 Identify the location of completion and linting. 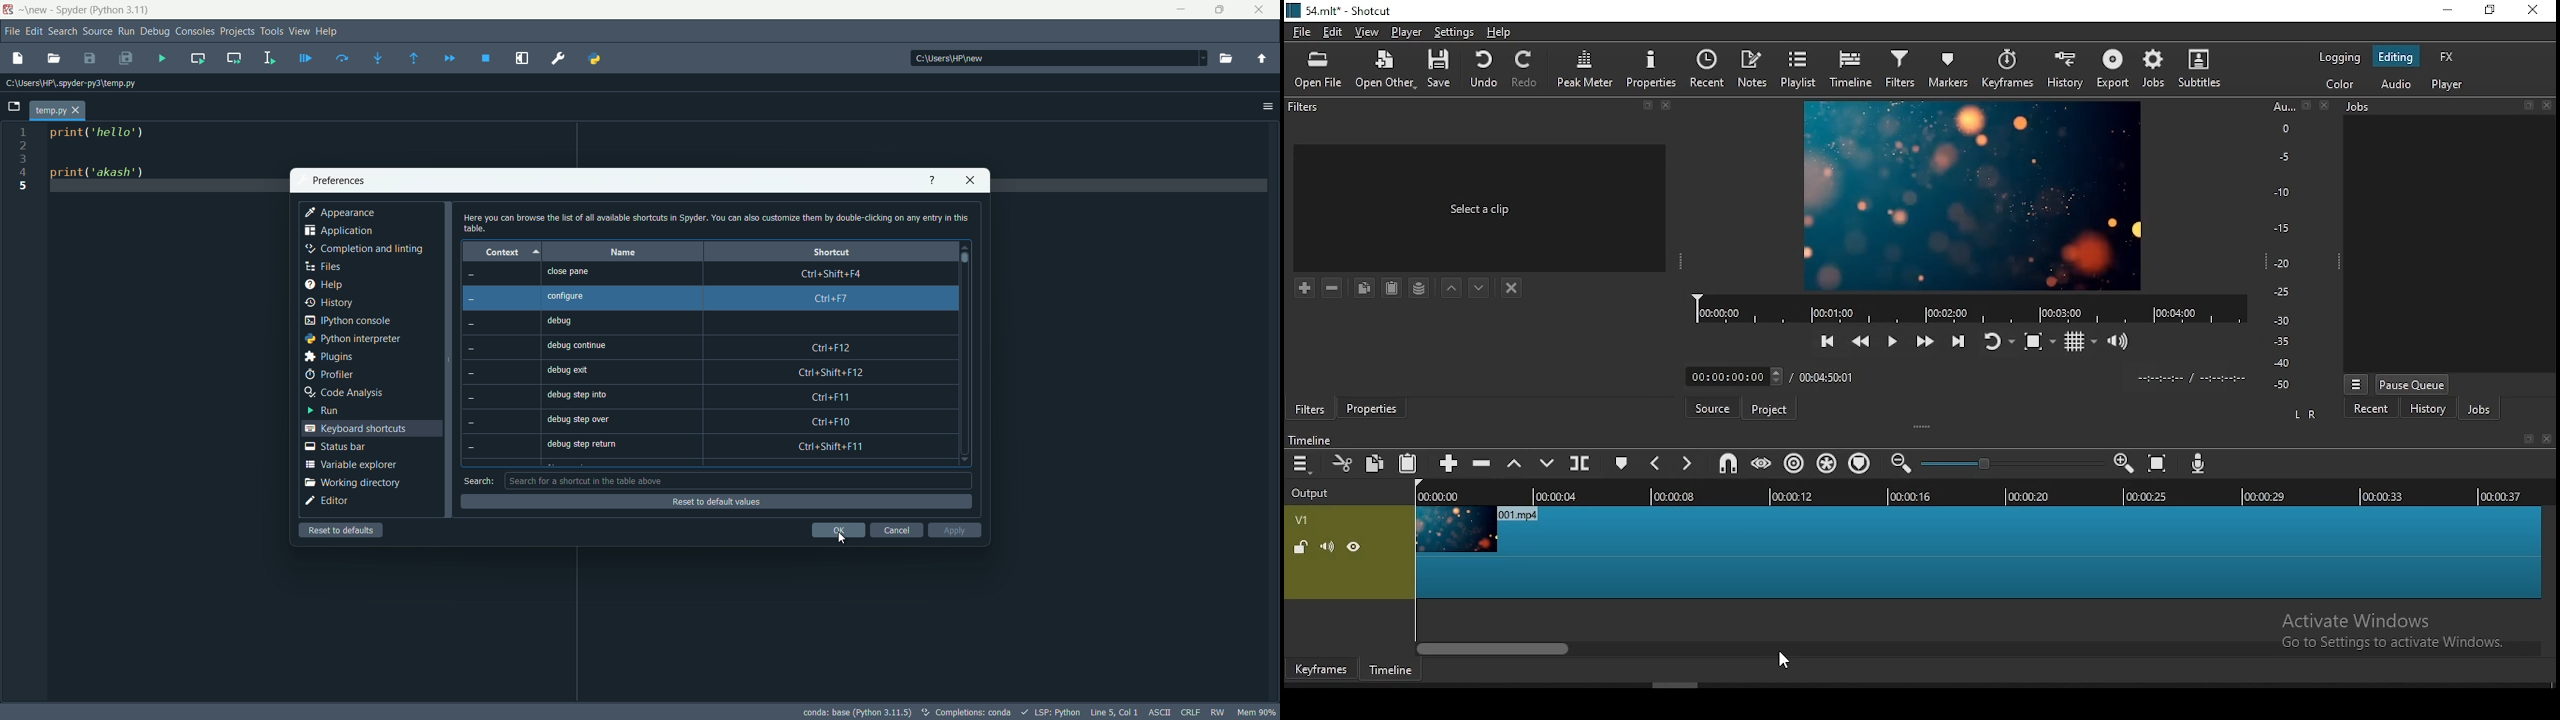
(361, 249).